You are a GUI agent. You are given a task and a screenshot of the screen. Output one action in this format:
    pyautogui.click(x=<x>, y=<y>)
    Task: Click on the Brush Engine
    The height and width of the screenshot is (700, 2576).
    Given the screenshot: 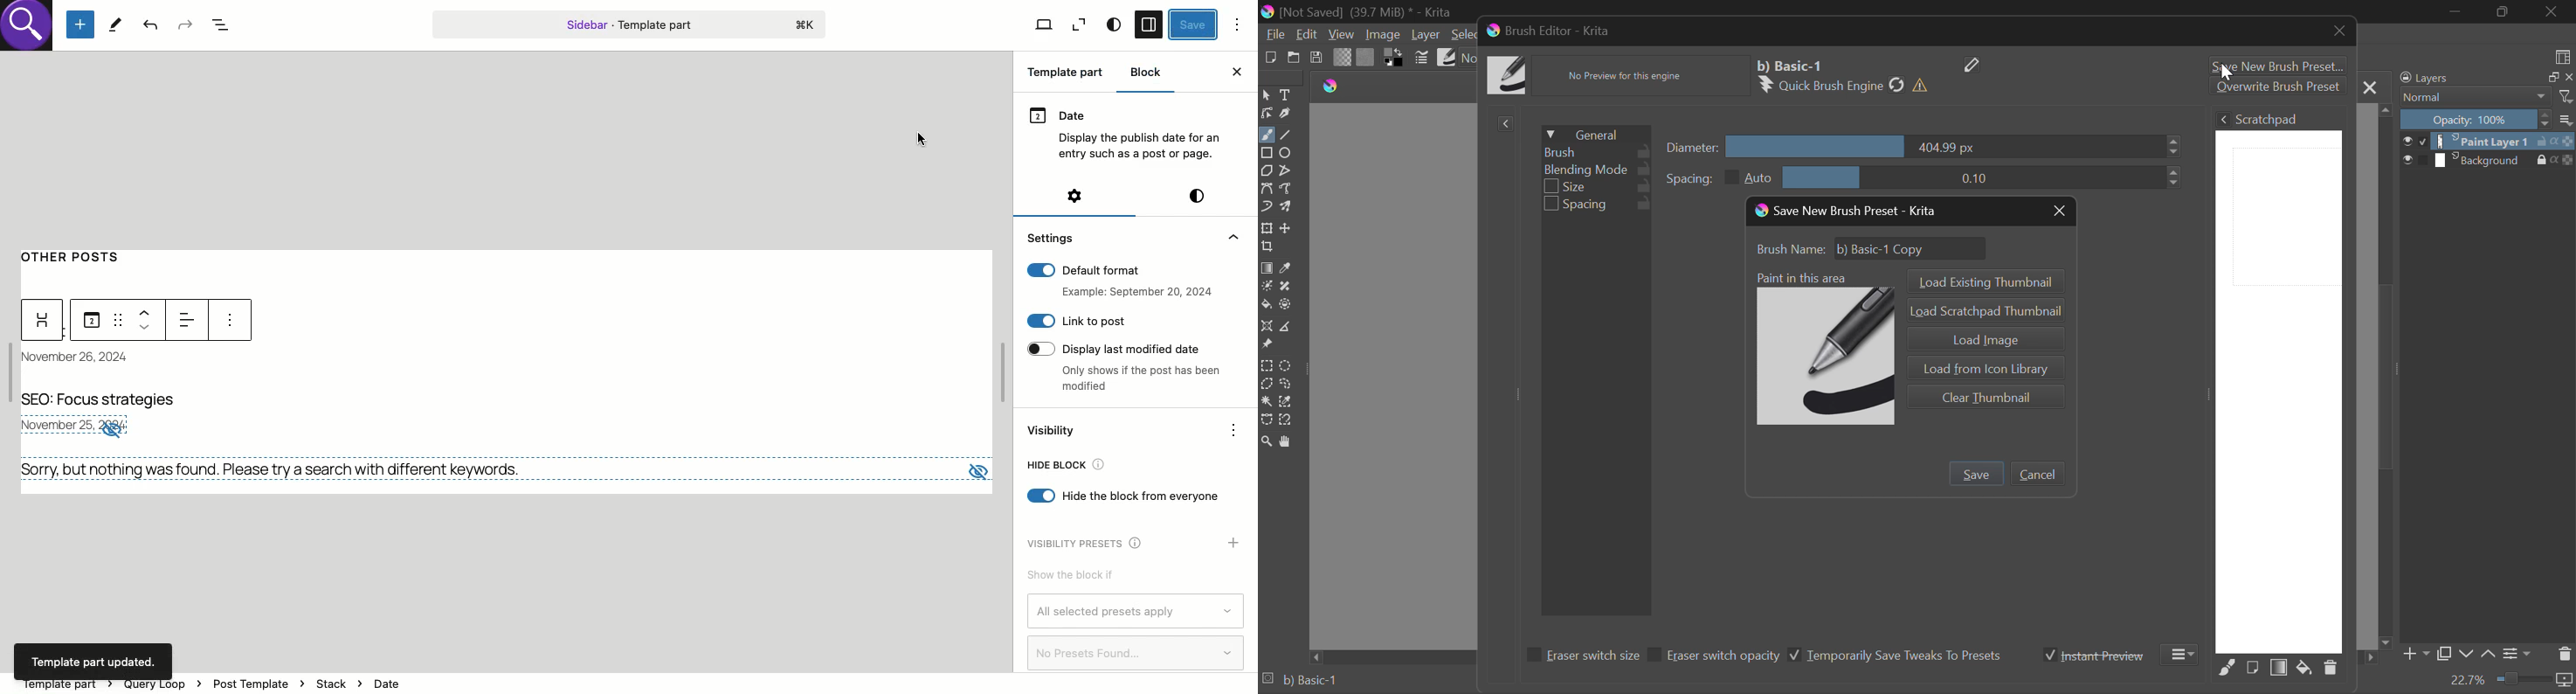 What is the action you would take?
    pyautogui.click(x=1846, y=85)
    